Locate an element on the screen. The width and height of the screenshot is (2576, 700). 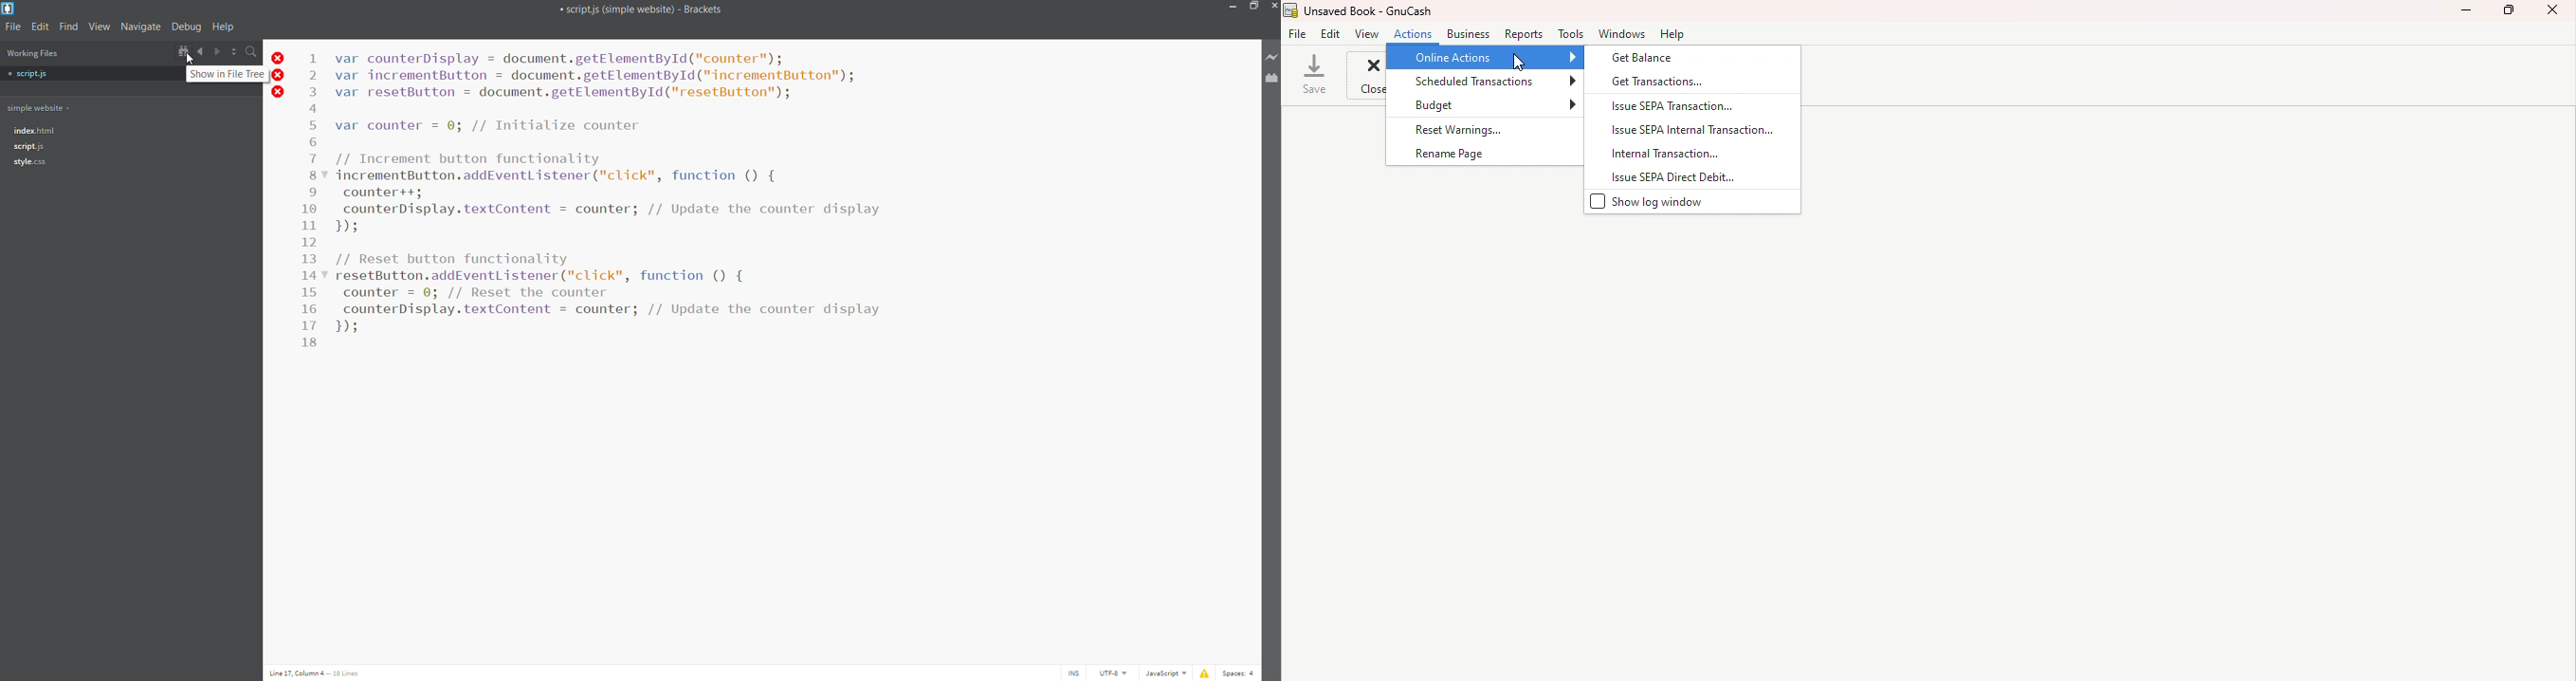
Issue SEPA Internal transaction is located at coordinates (1690, 129).